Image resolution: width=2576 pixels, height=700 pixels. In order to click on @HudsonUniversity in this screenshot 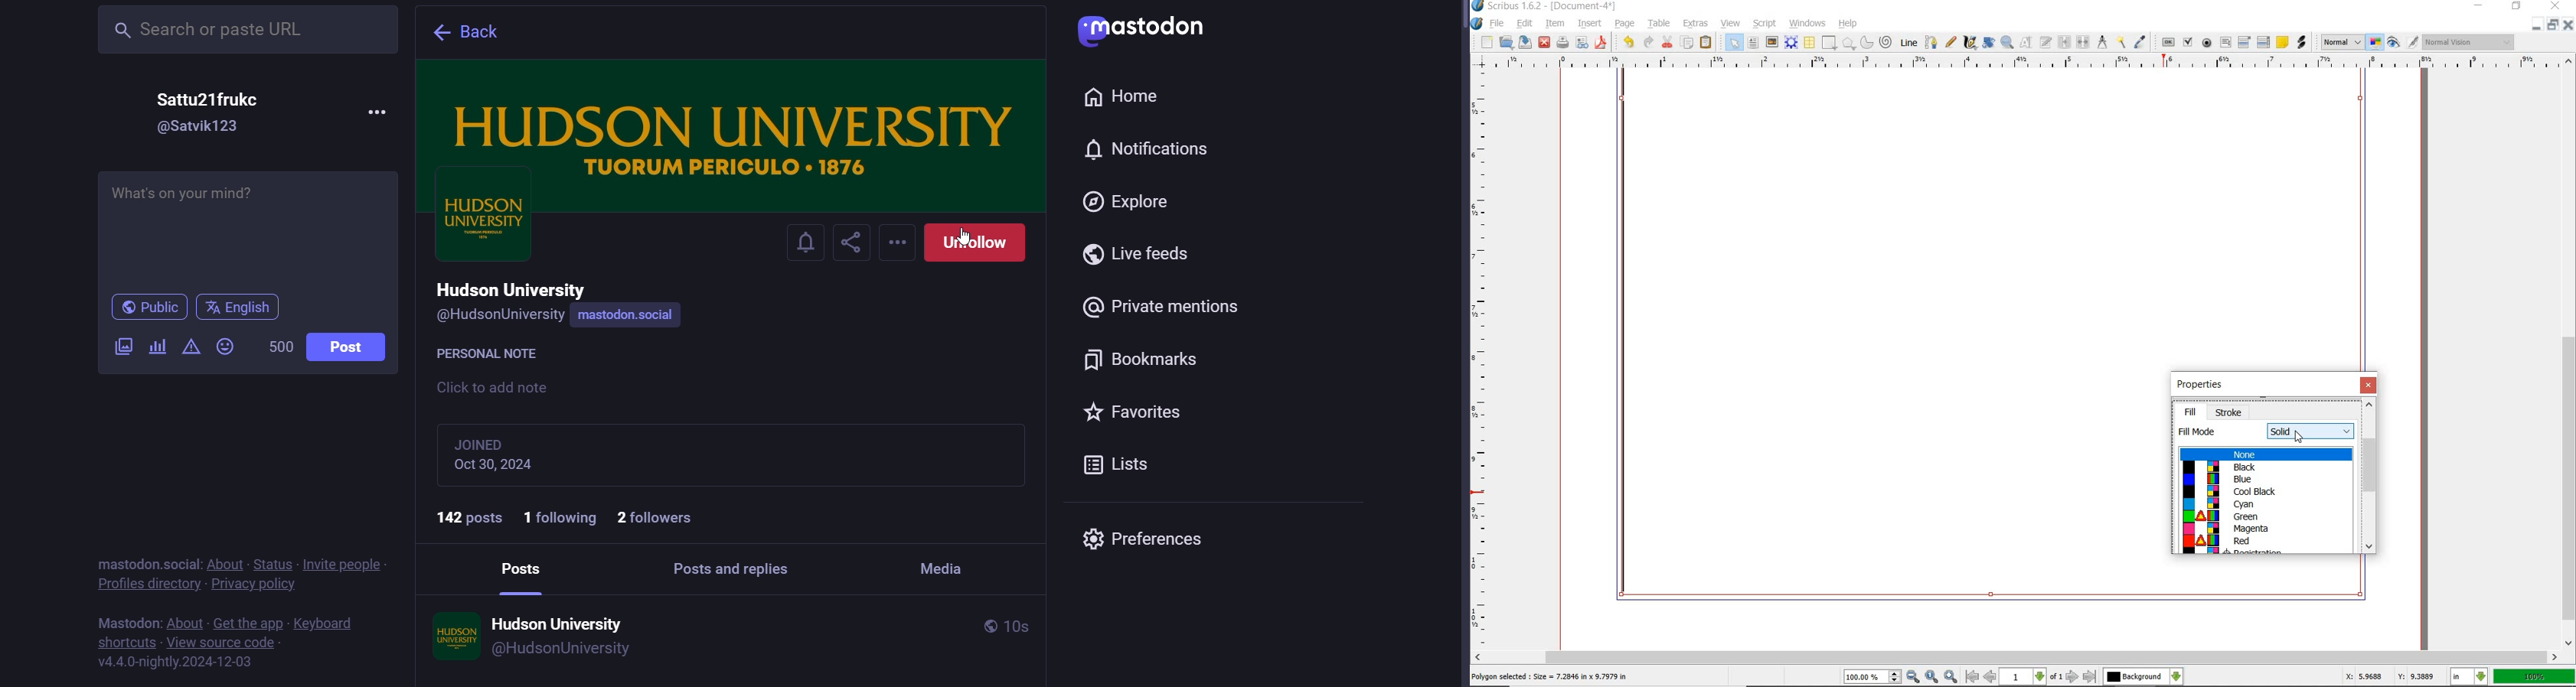, I will do `click(498, 316)`.